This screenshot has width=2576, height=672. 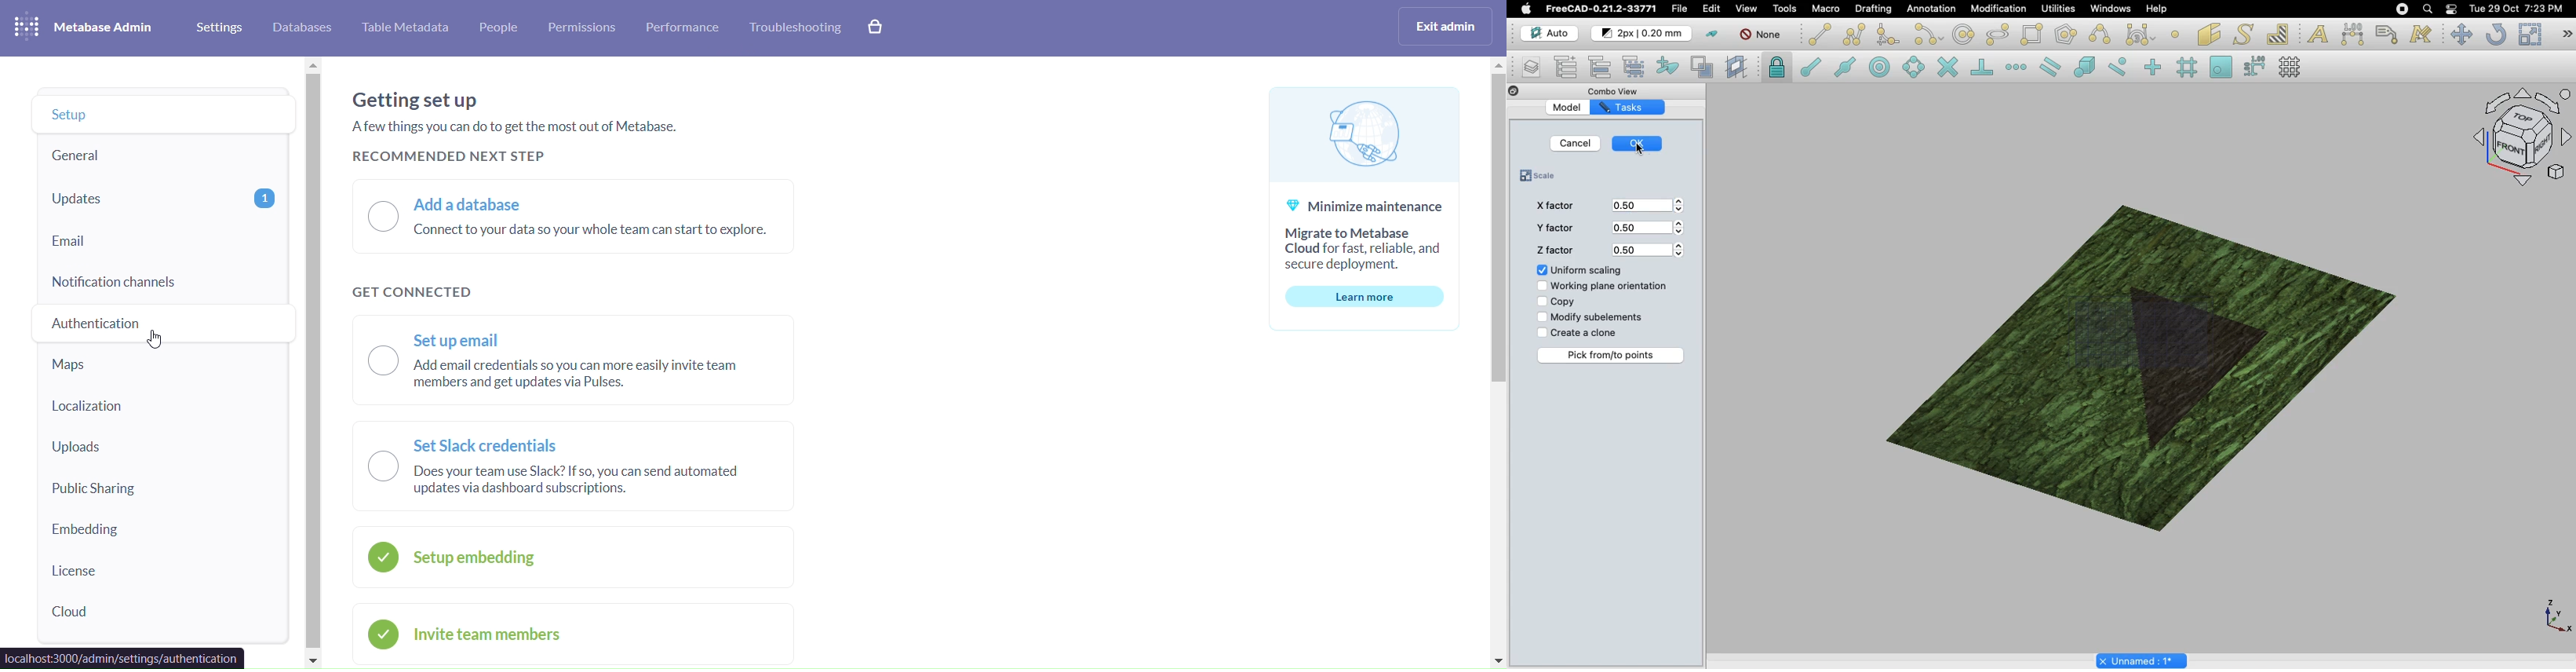 I want to click on Snap angle, so click(x=1910, y=66).